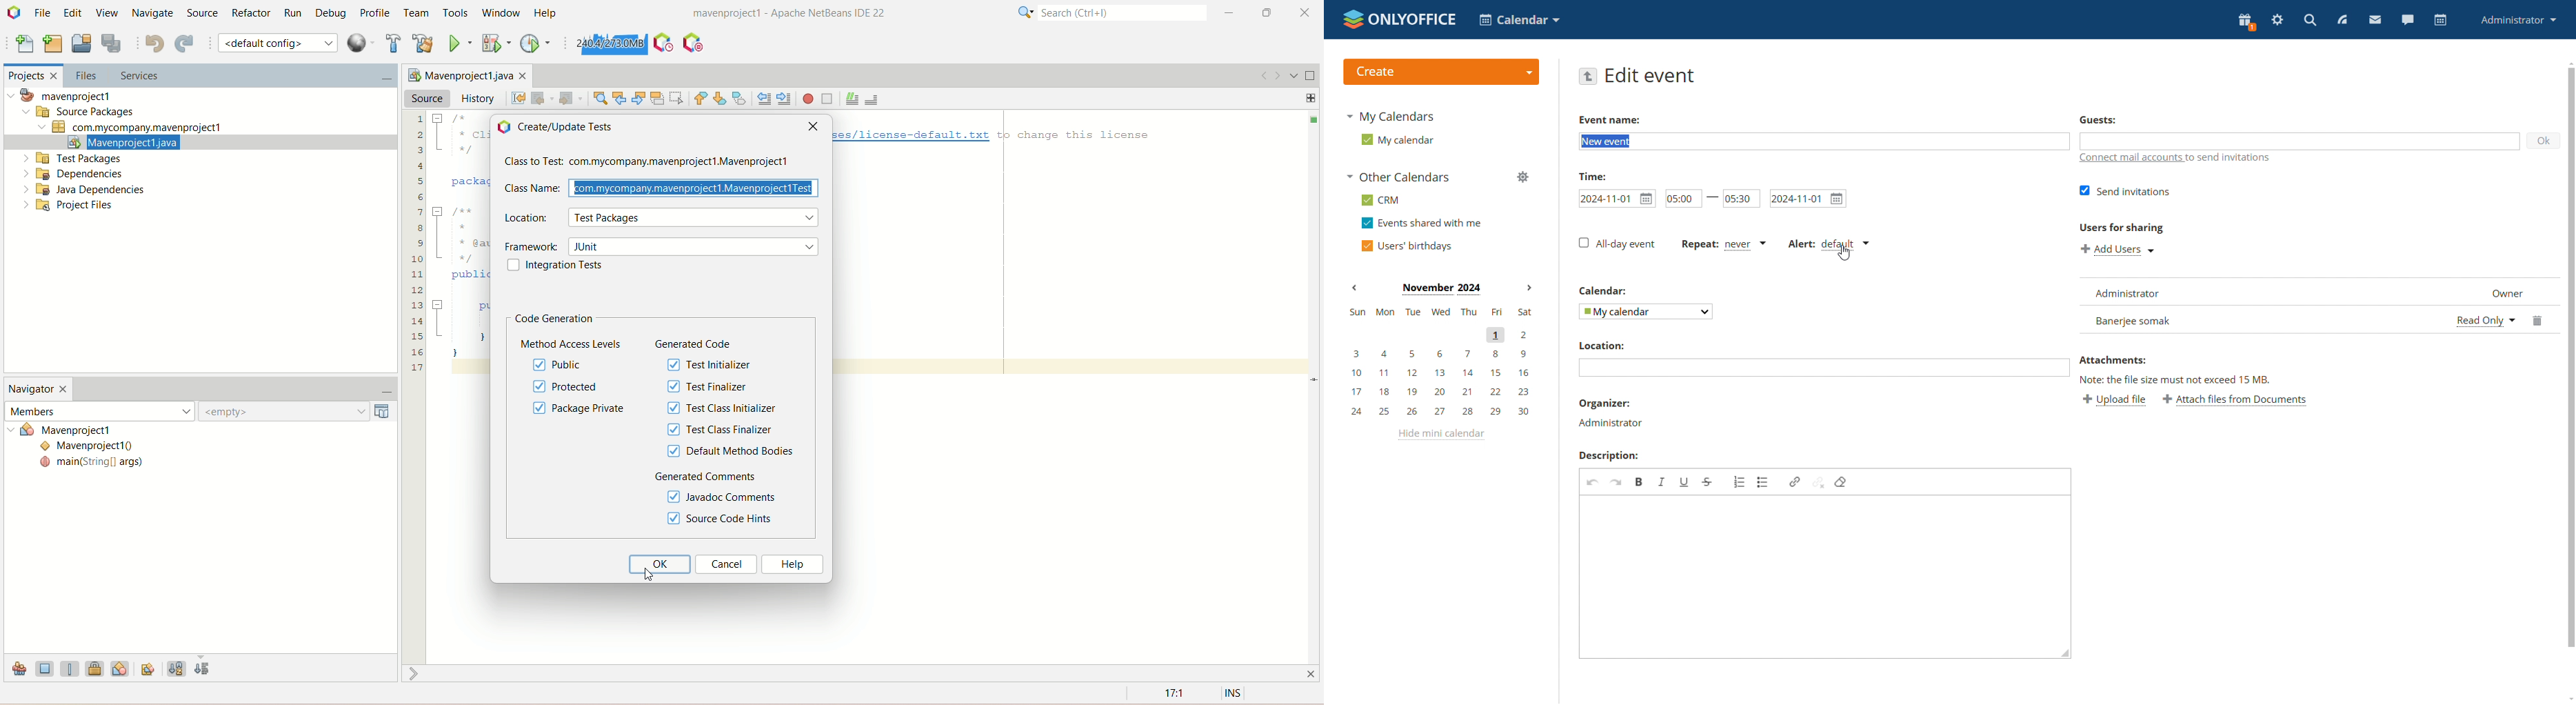 The width and height of the screenshot is (2576, 728). I want to click on public, so click(570, 366).